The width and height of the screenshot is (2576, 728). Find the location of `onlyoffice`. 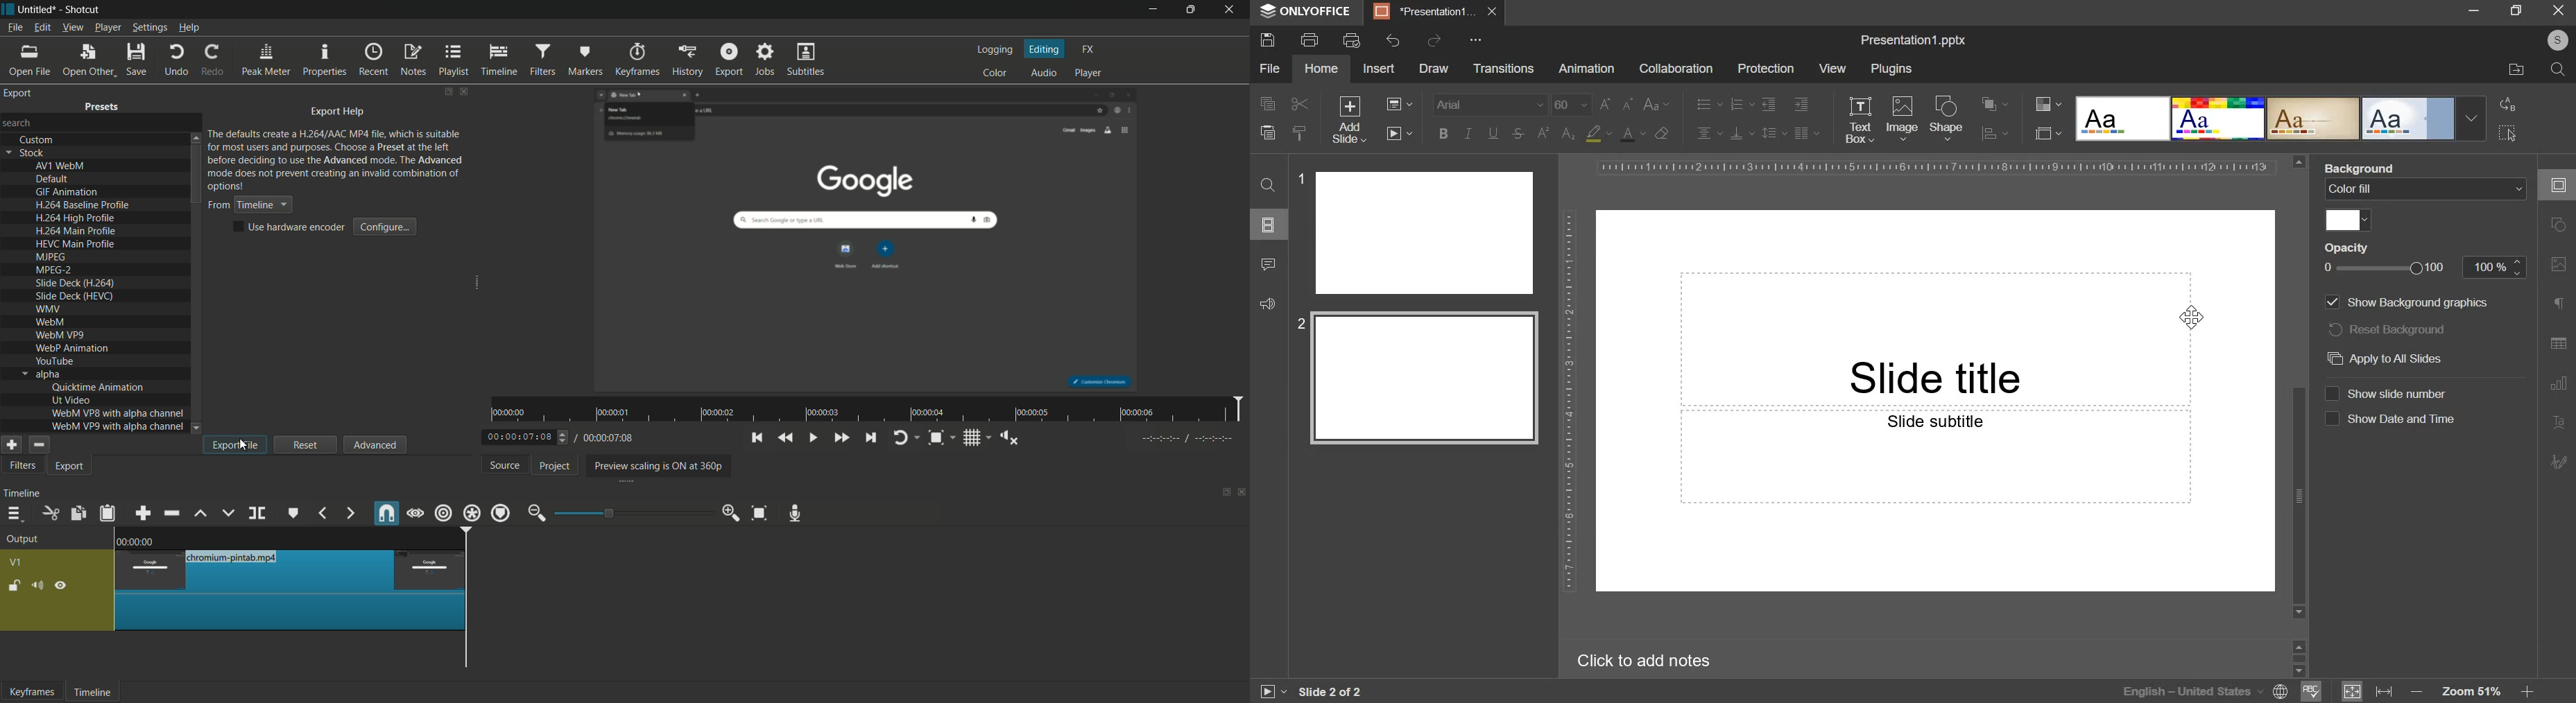

onlyoffice is located at coordinates (1310, 12).